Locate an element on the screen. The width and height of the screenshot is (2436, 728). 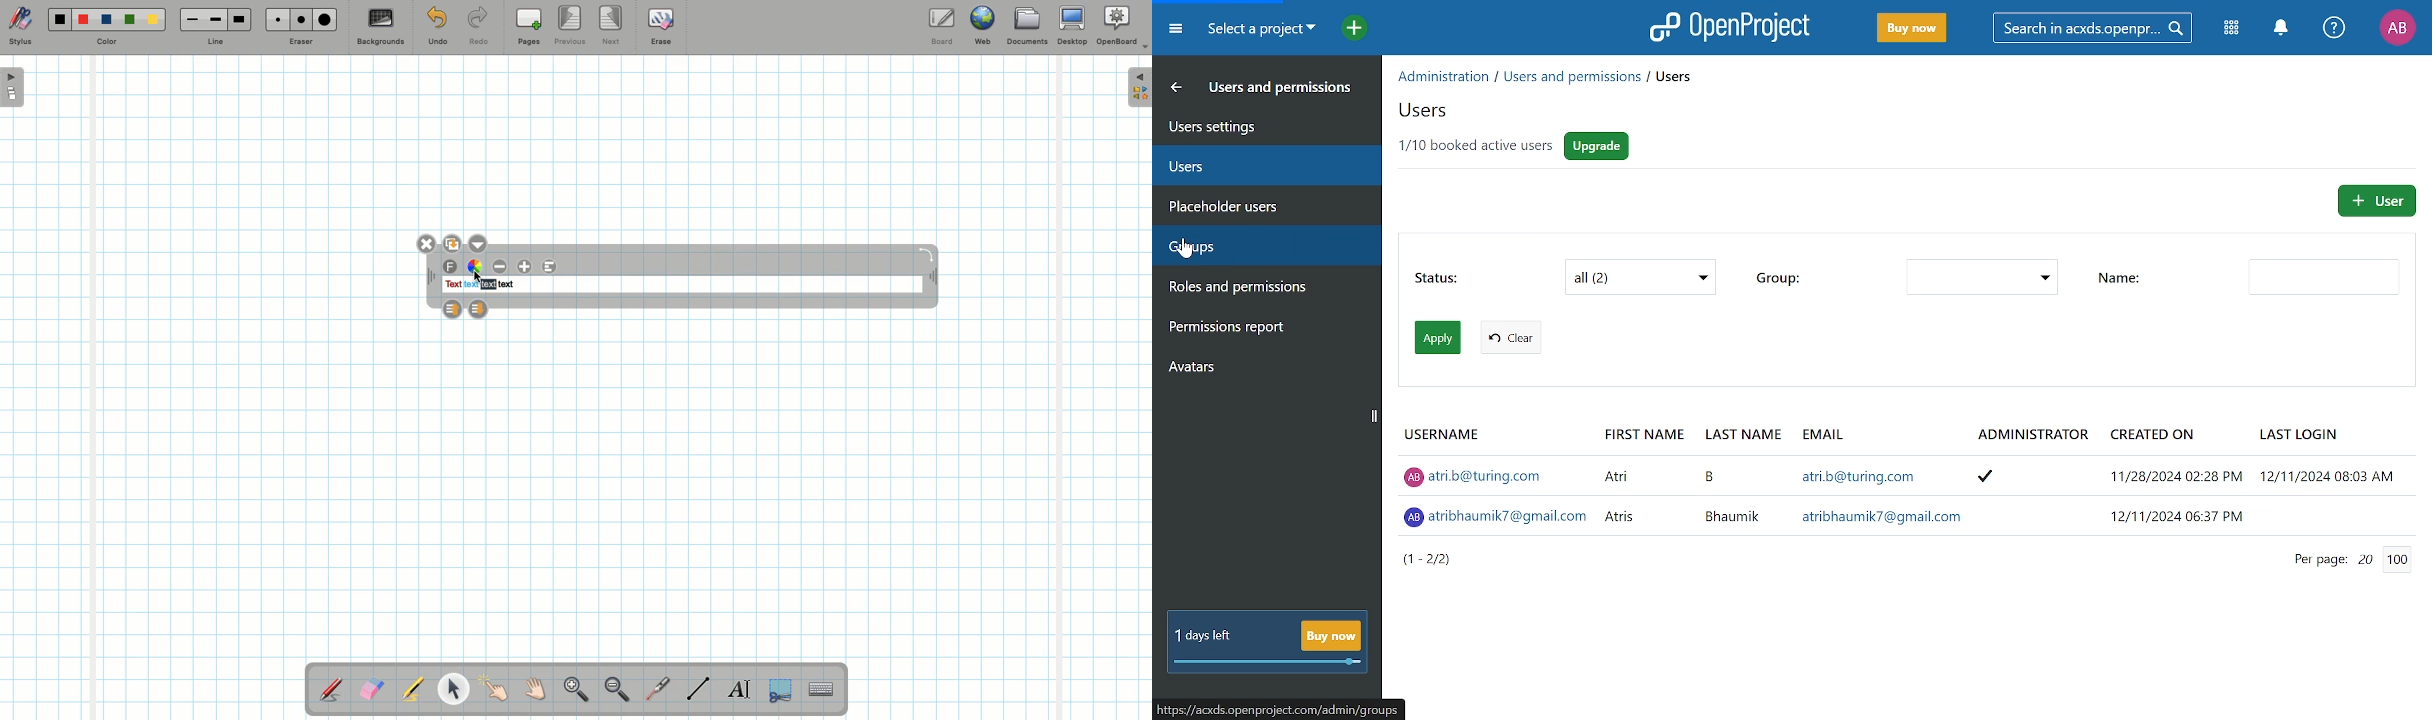
MOve back is located at coordinates (1172, 86).